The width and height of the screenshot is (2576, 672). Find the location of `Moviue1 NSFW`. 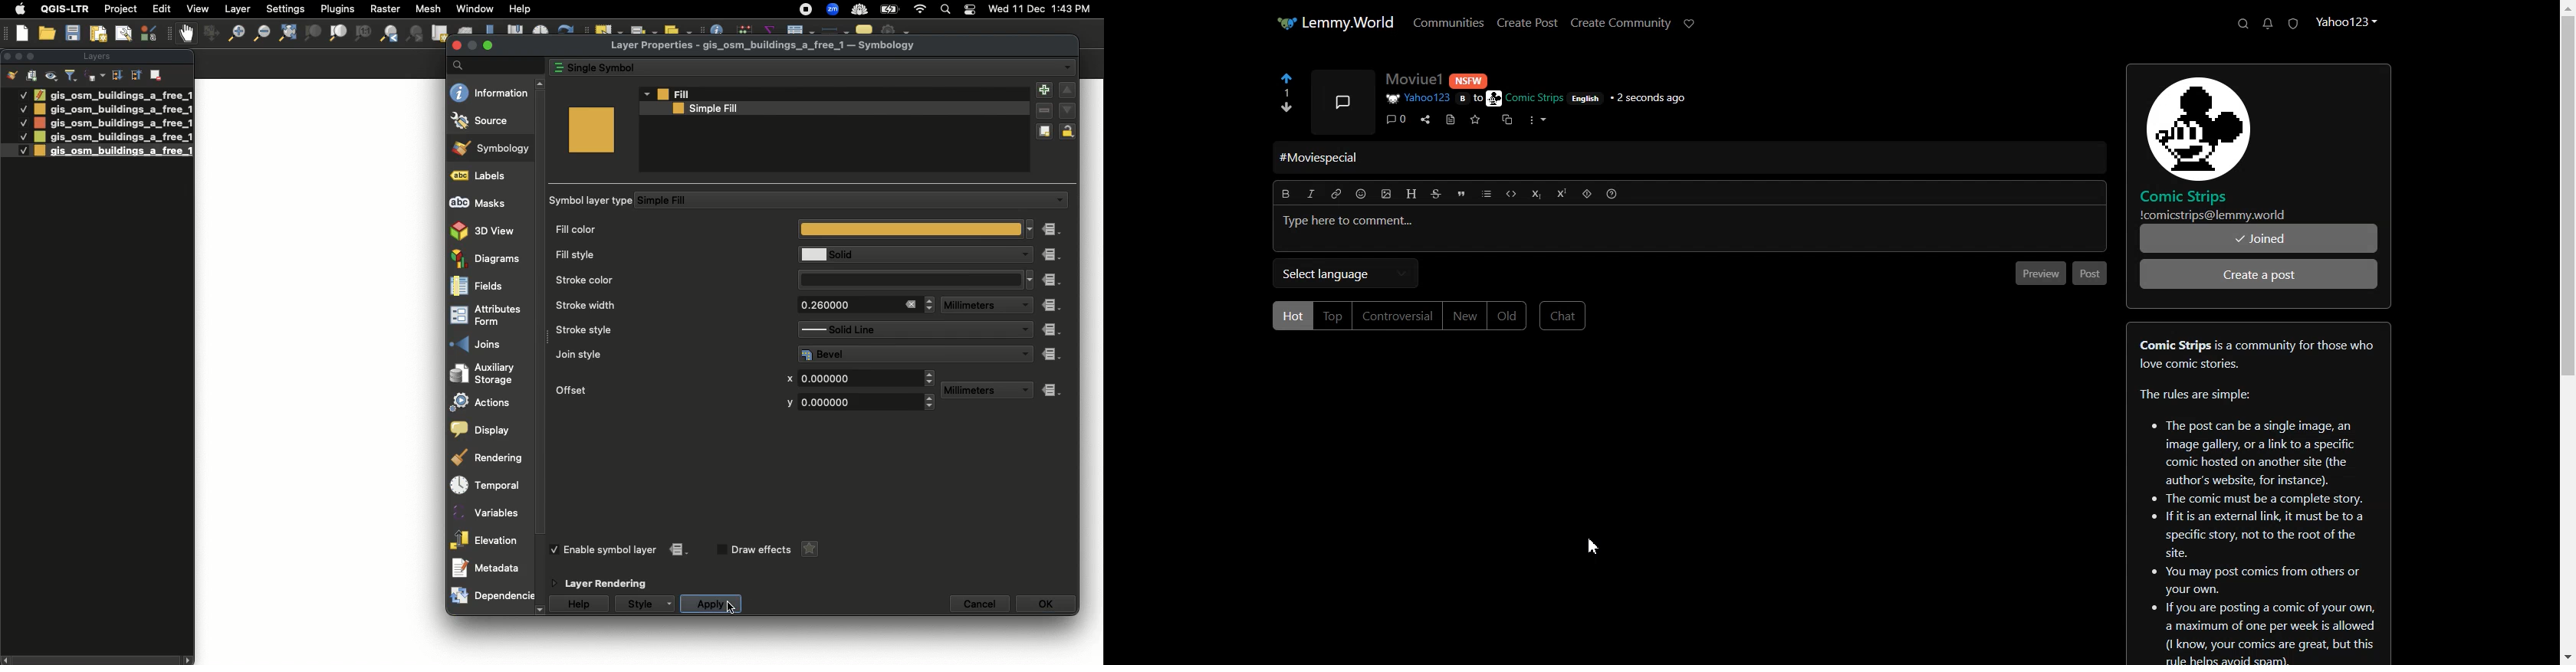

Moviue1 NSFW is located at coordinates (1455, 79).